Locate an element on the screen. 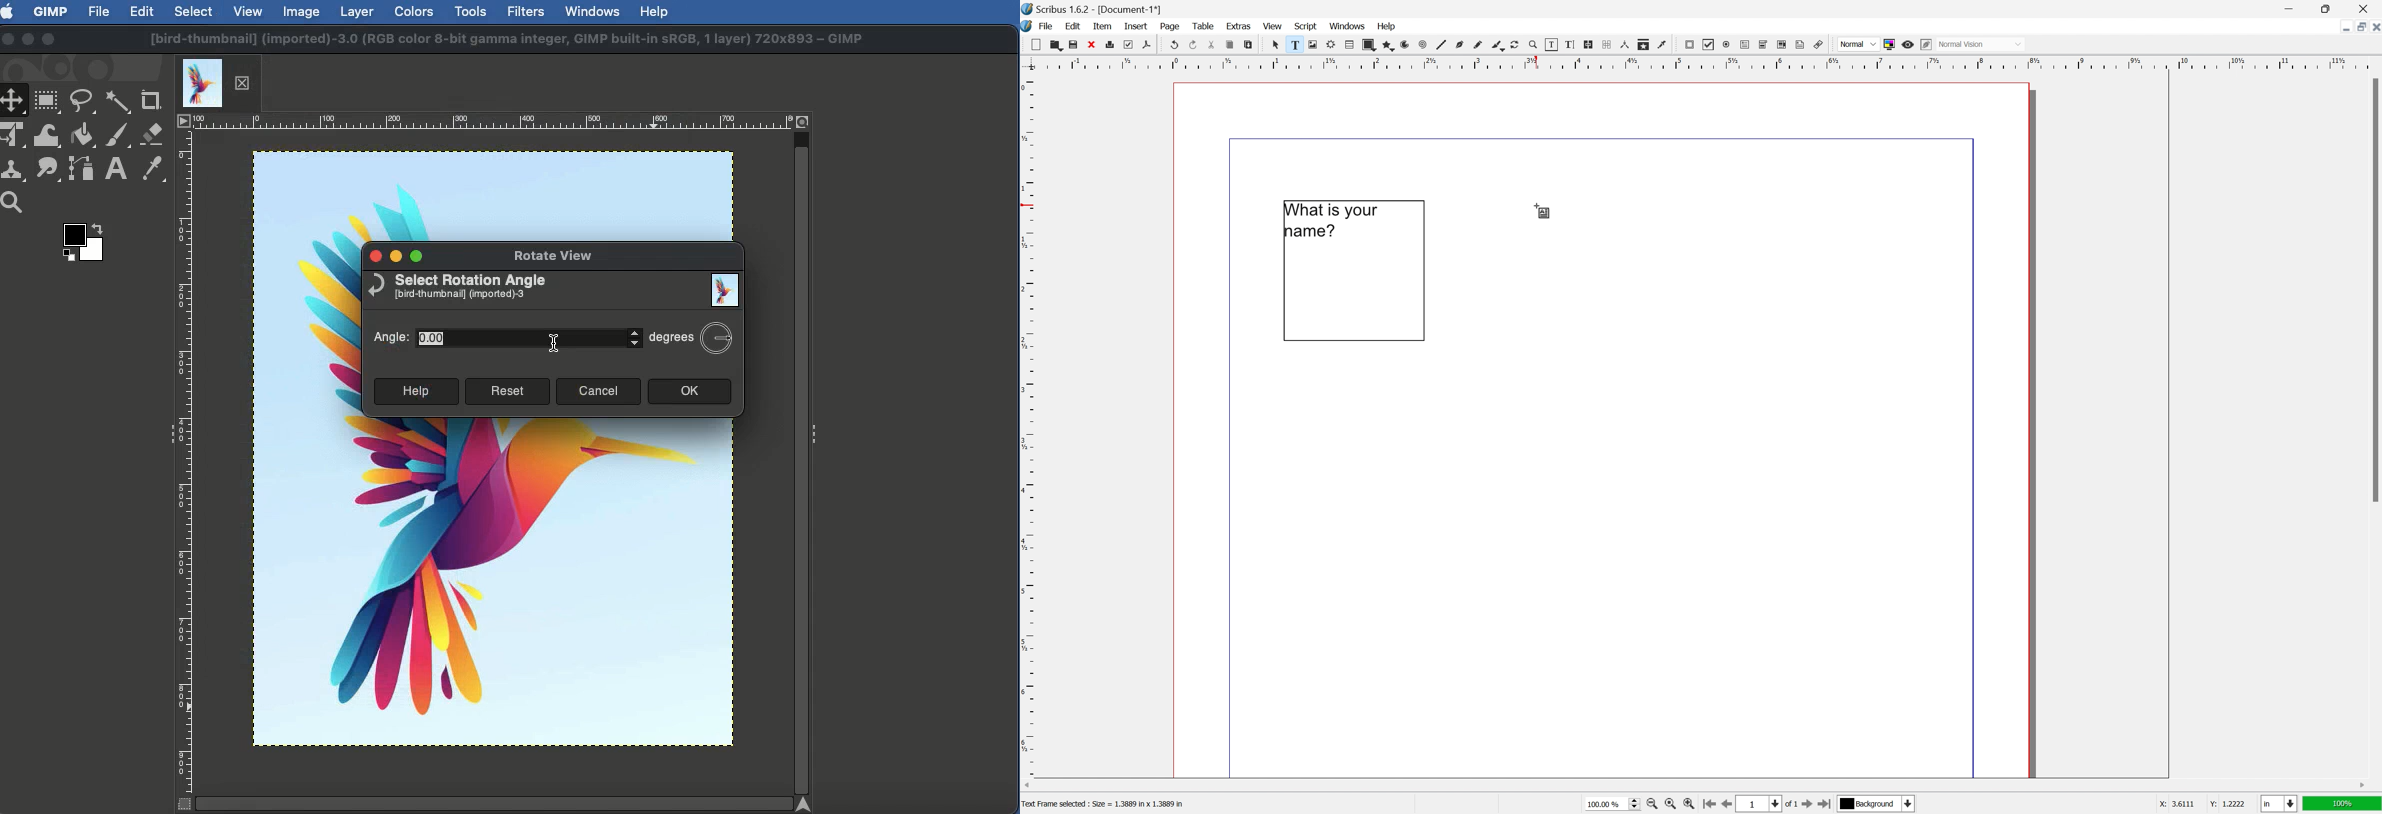  edit is located at coordinates (1073, 27).